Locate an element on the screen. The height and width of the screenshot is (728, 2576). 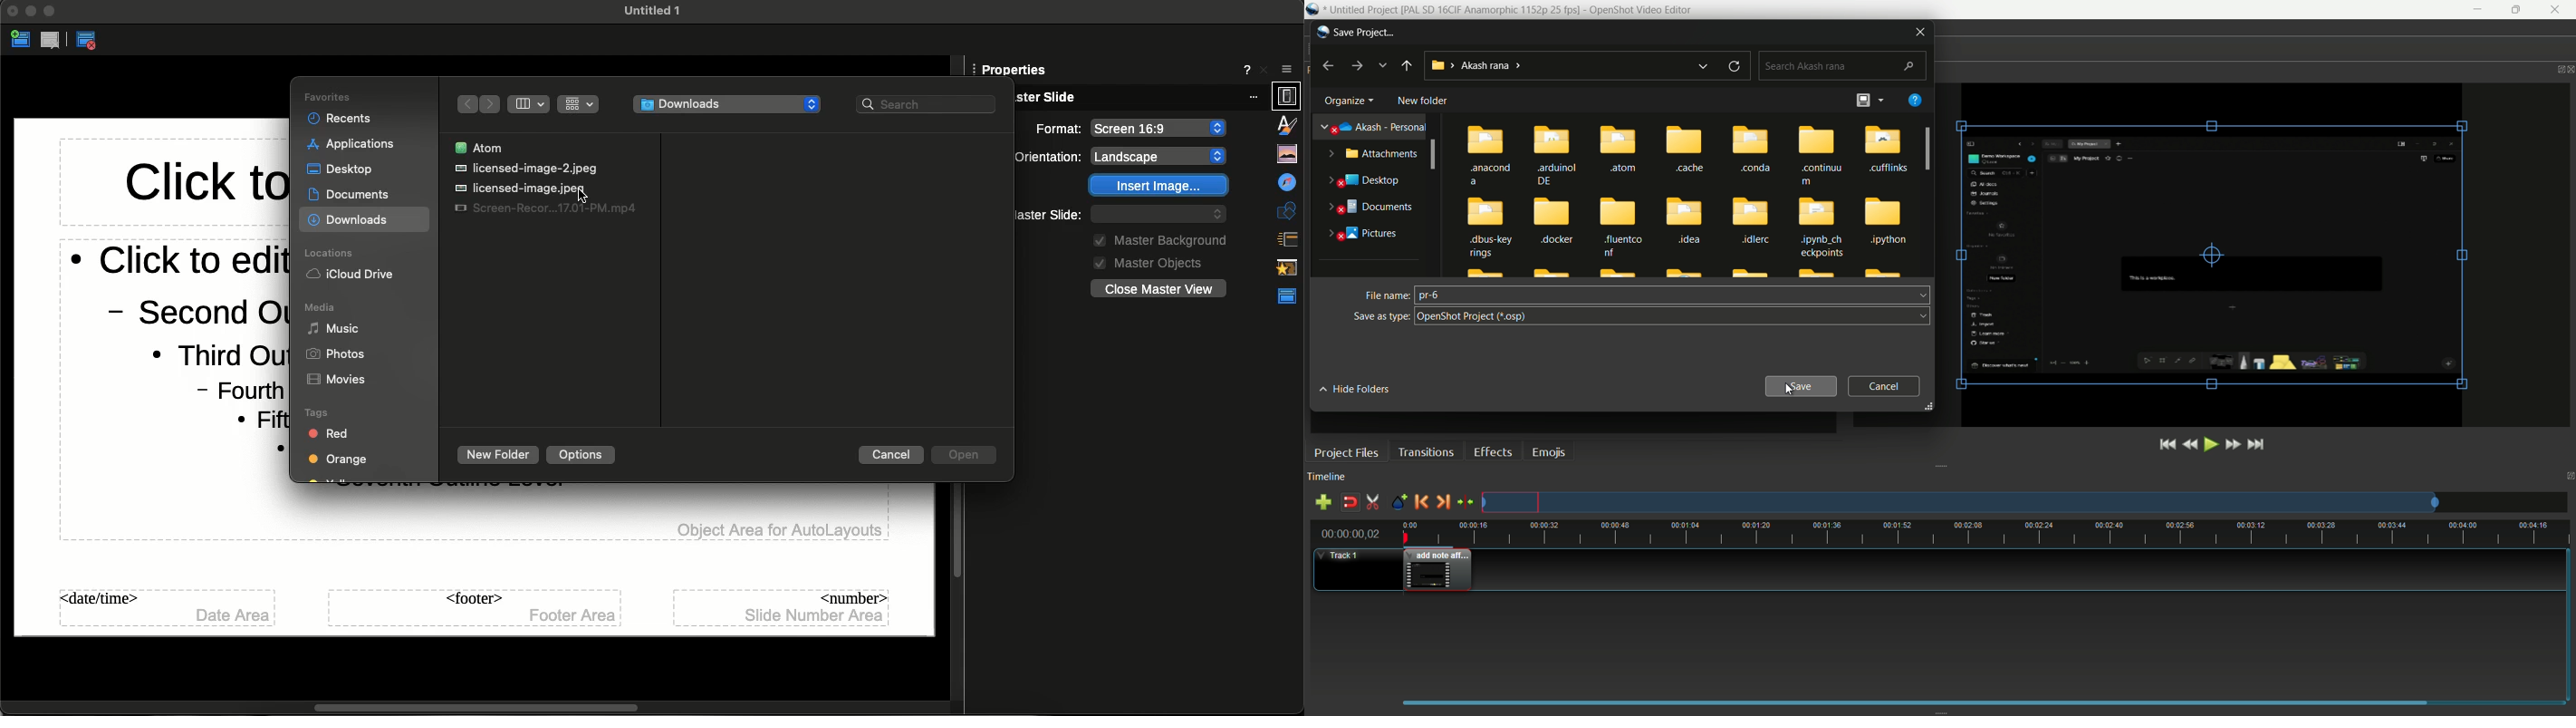
Delete master is located at coordinates (53, 41).